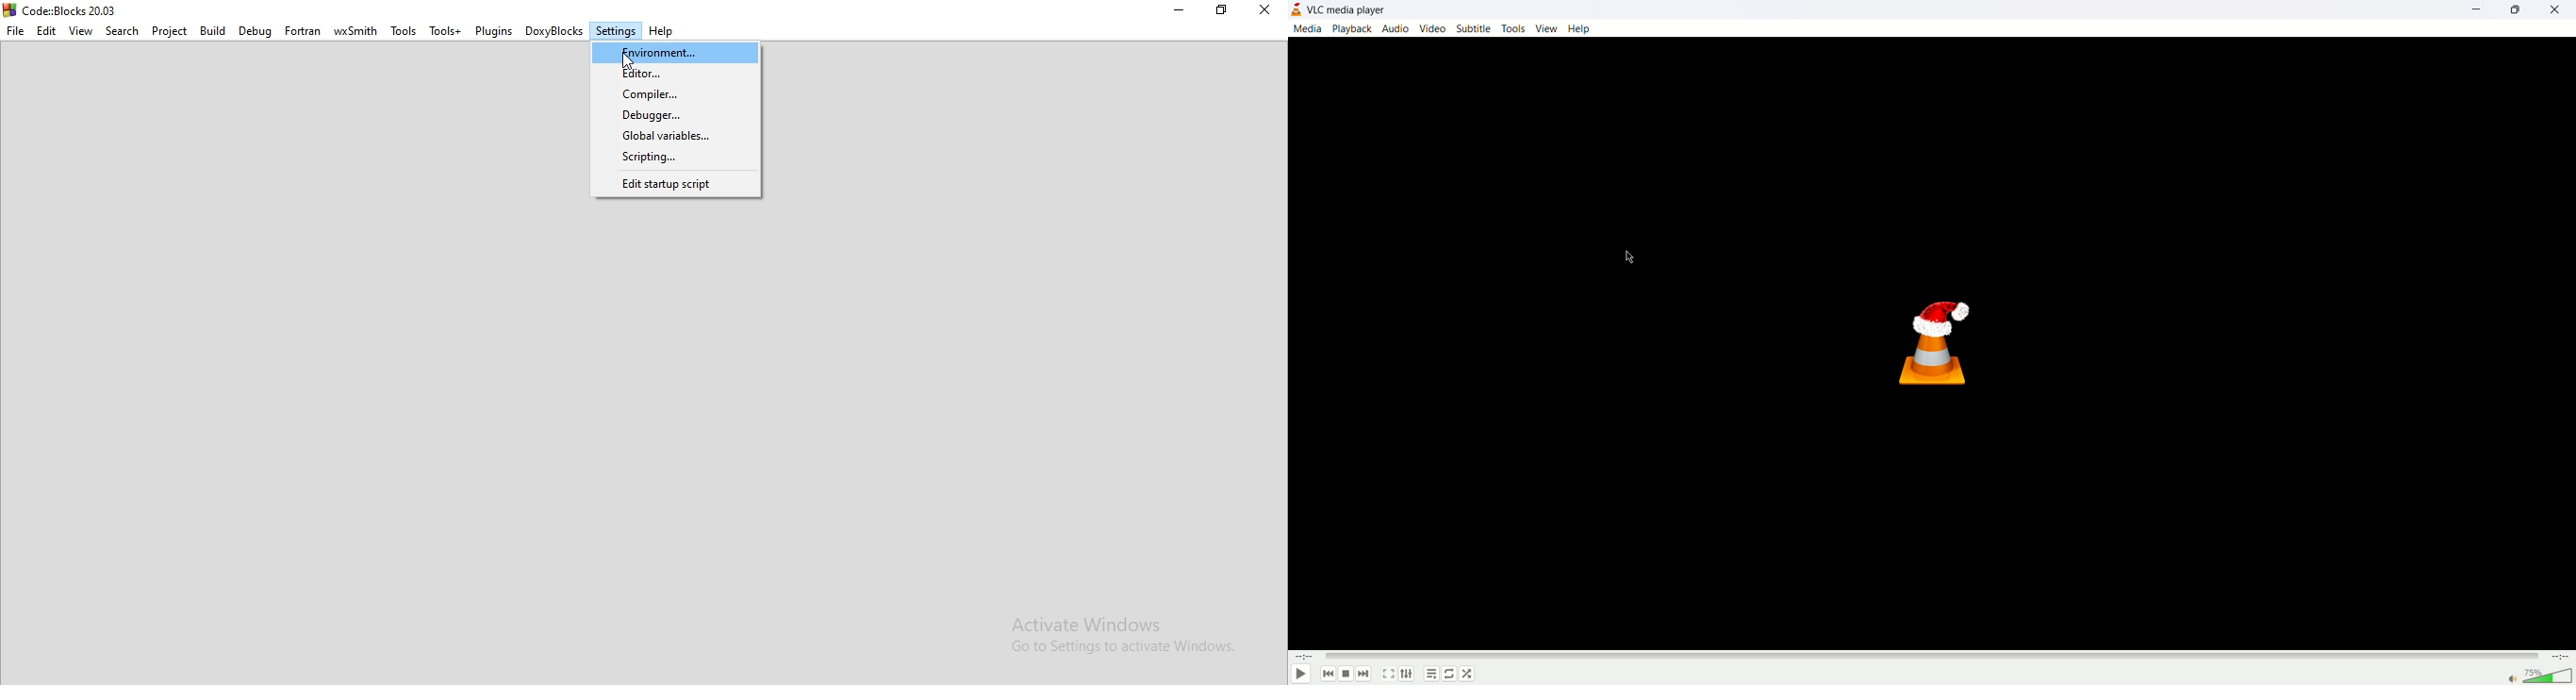 This screenshot has height=700, width=2576. I want to click on extended settings, so click(1405, 674).